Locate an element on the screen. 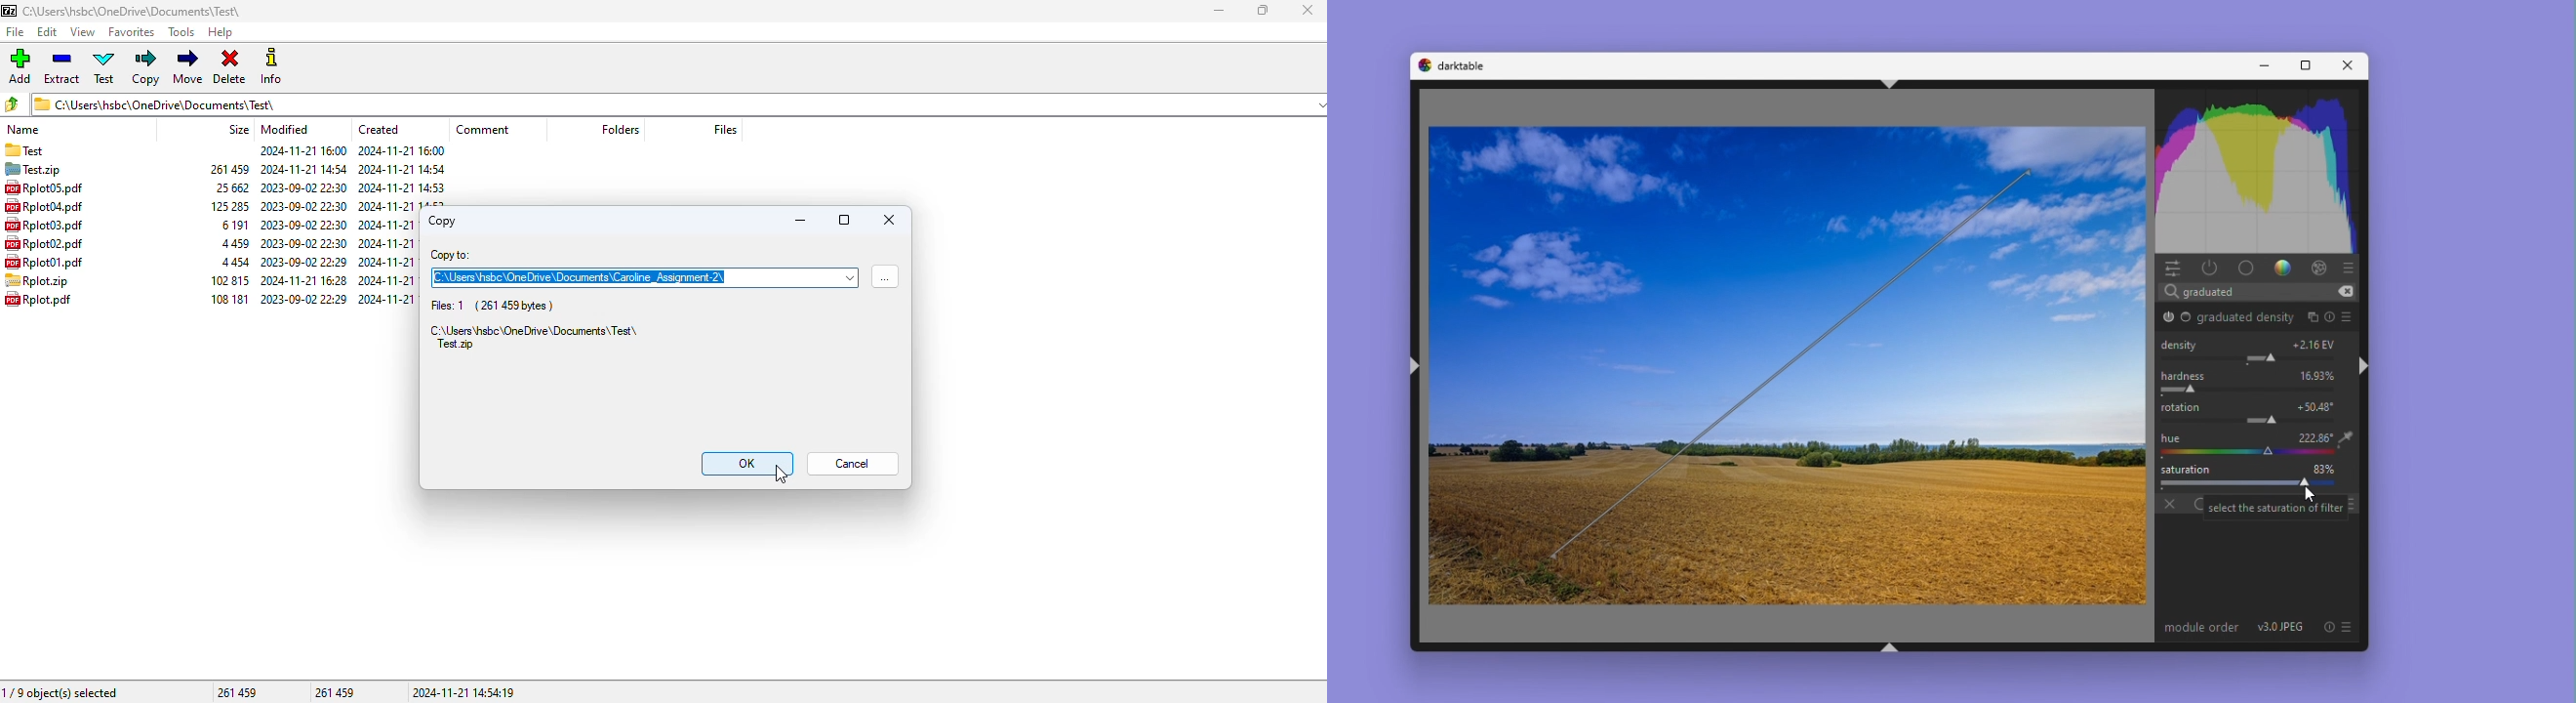 This screenshot has height=728, width=2576. graduated density is located at coordinates (2245, 319).